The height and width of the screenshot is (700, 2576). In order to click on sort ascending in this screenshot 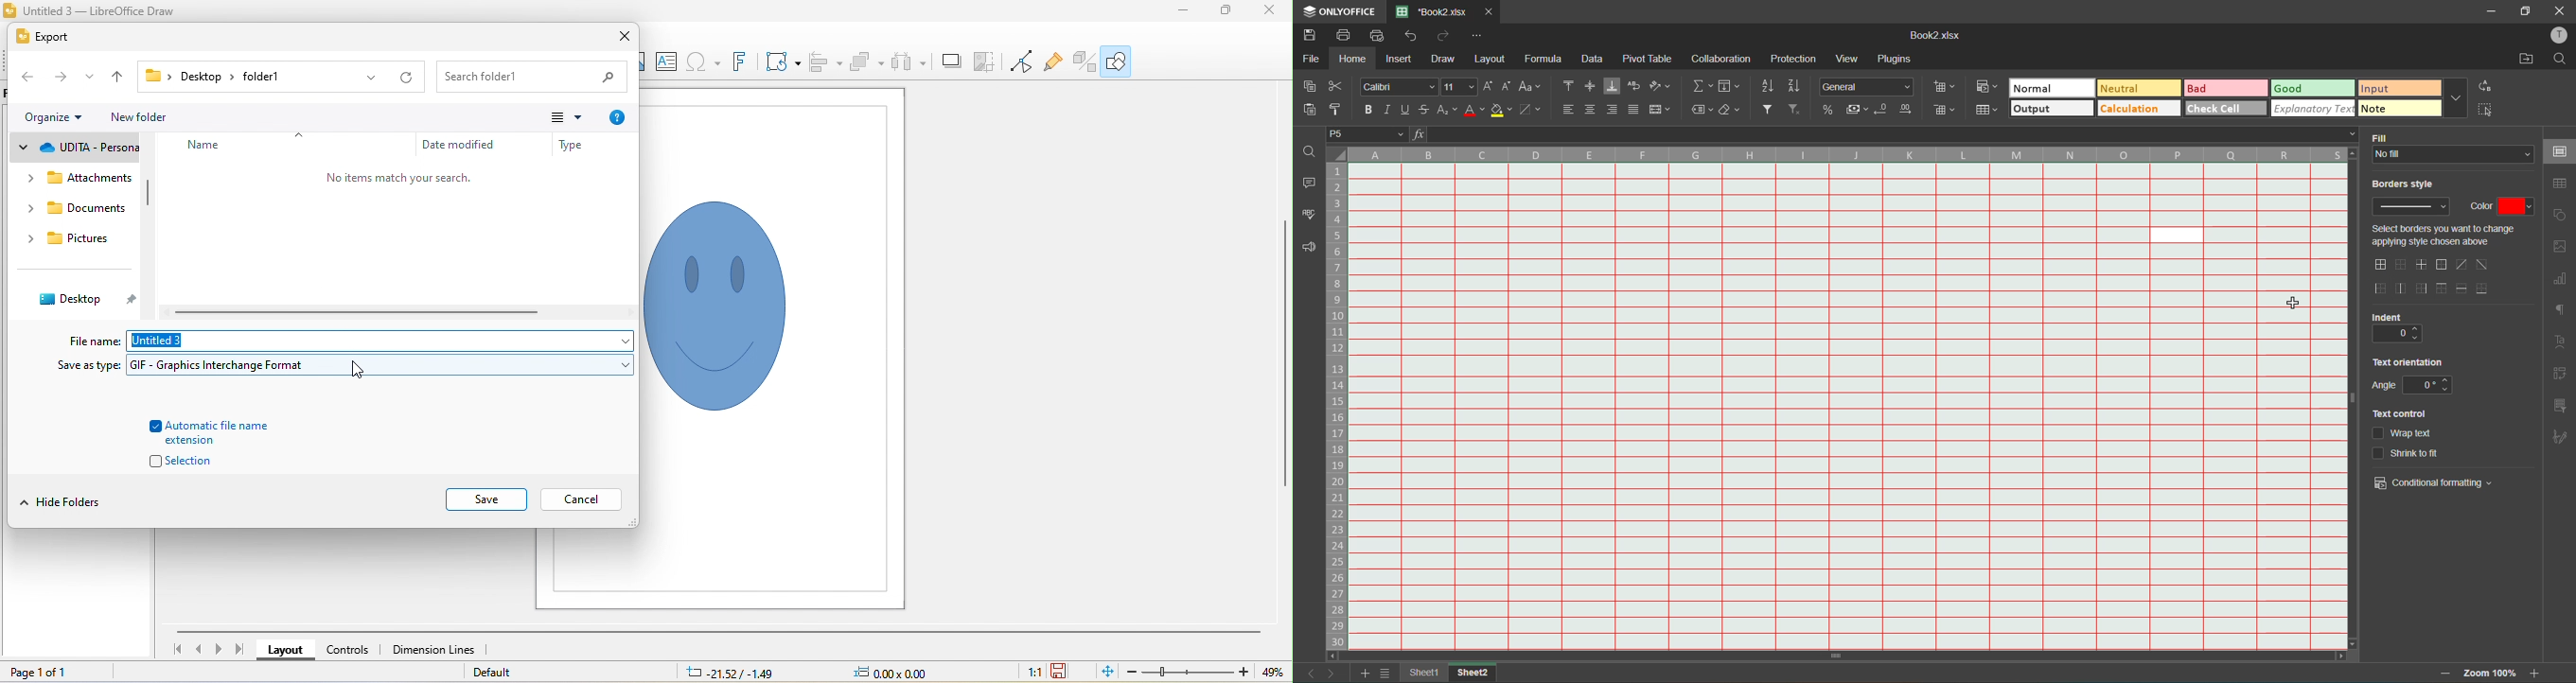, I will do `click(1771, 88)`.